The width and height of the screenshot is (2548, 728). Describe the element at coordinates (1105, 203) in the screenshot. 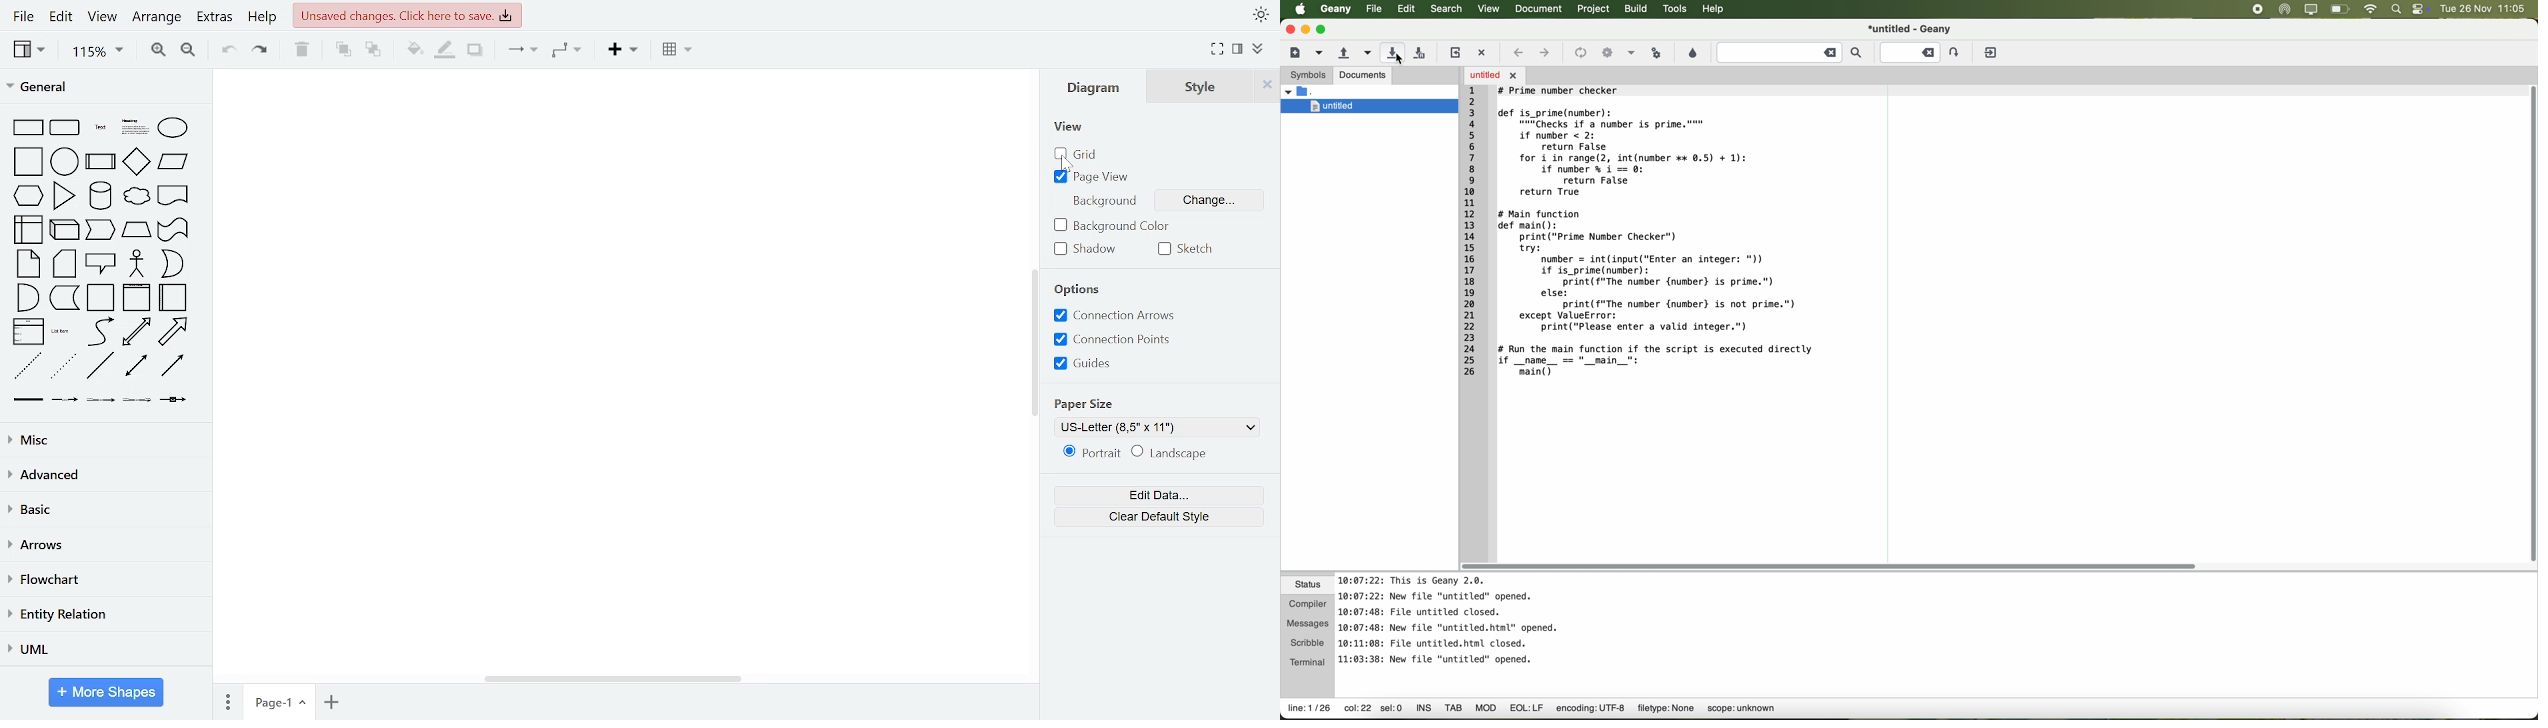

I see `background` at that location.